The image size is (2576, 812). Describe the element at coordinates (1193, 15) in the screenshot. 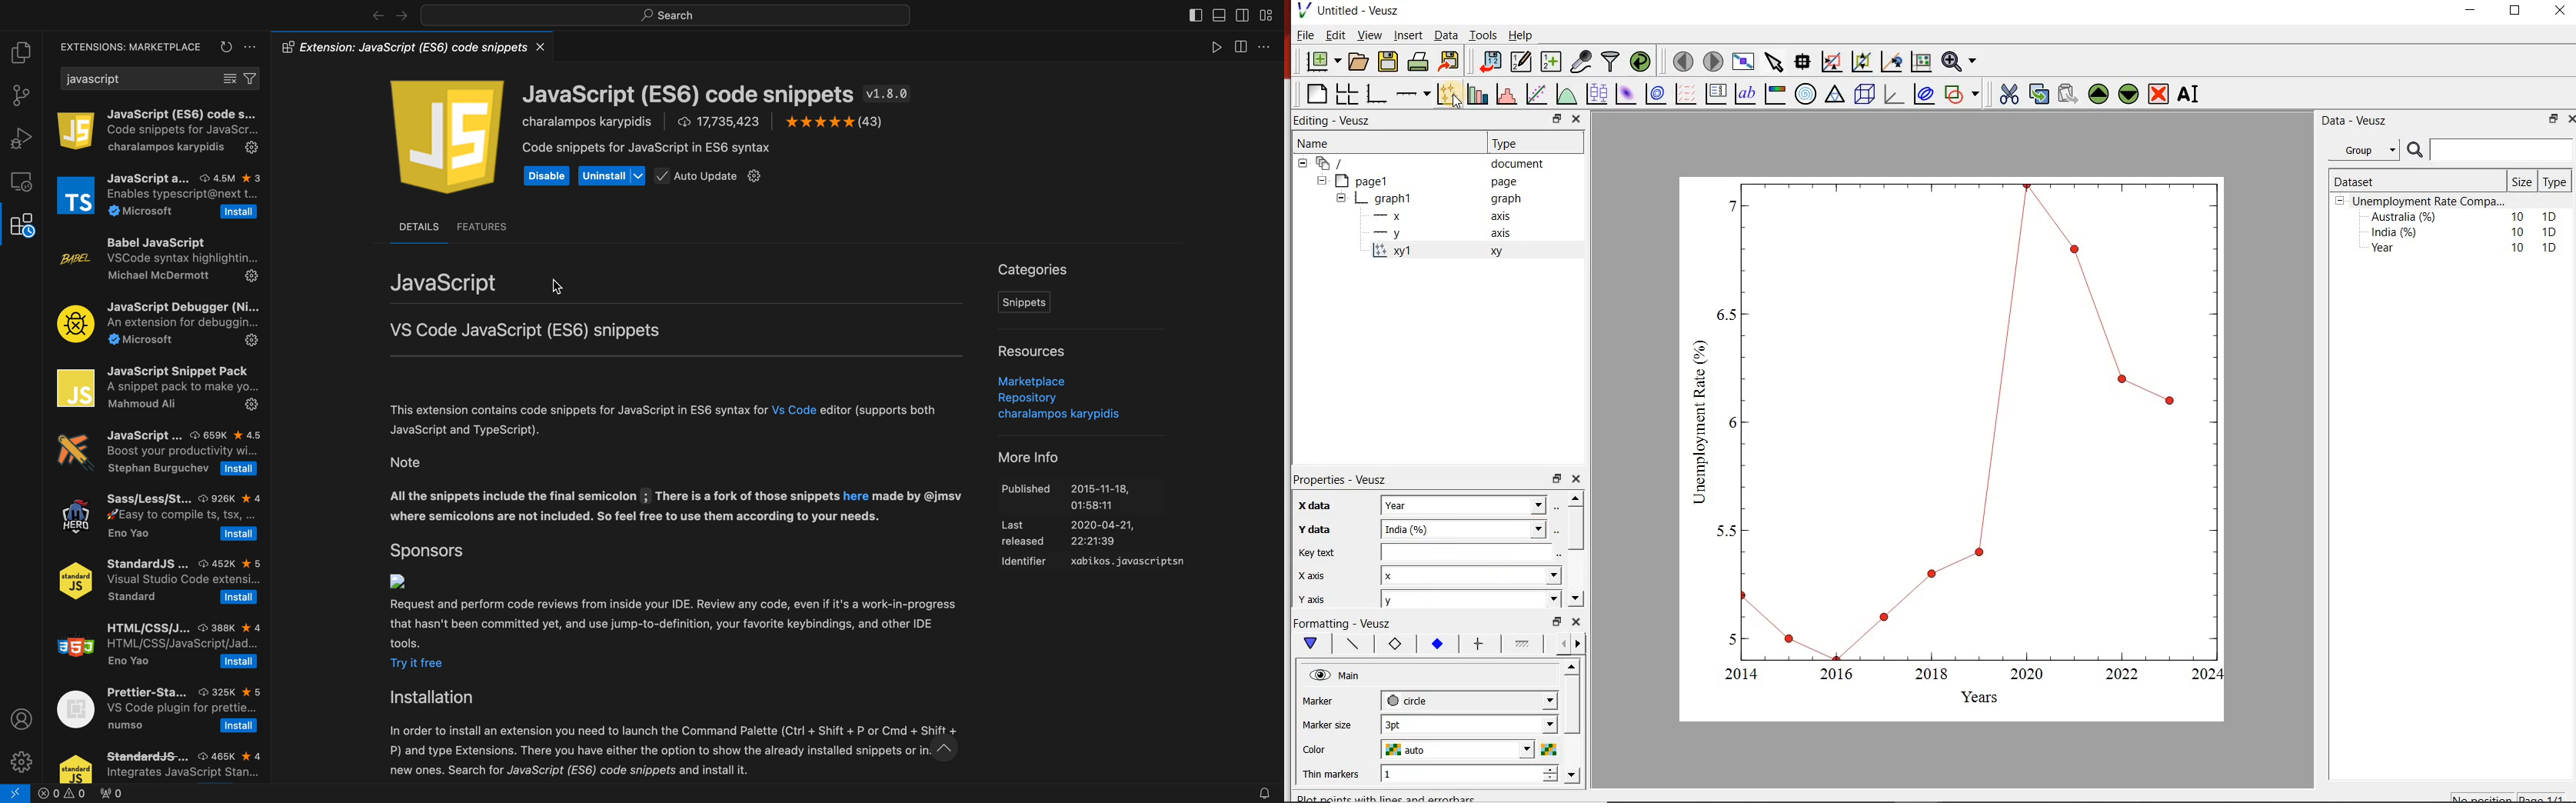

I see `toggle bar` at that location.